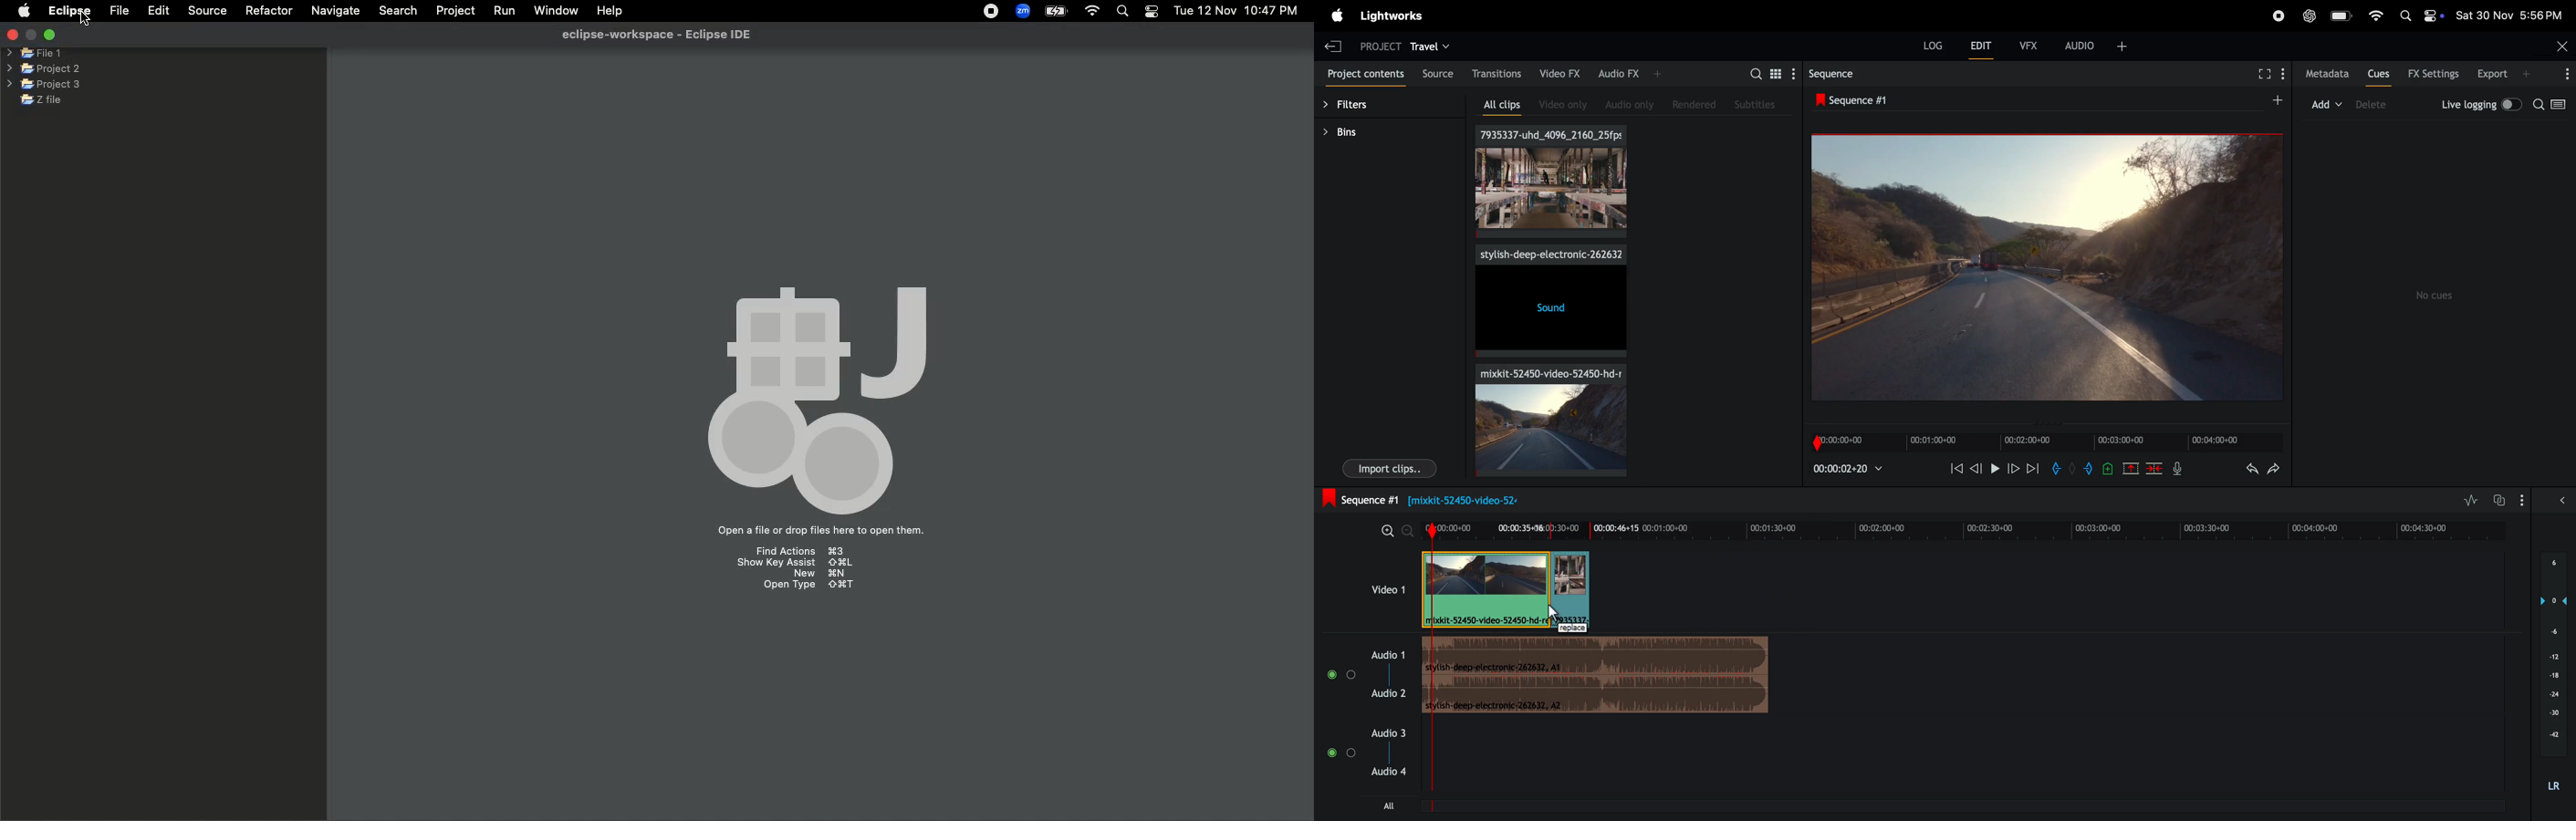 The image size is (2576, 840). Describe the element at coordinates (85, 20) in the screenshot. I see `Cursor` at that location.